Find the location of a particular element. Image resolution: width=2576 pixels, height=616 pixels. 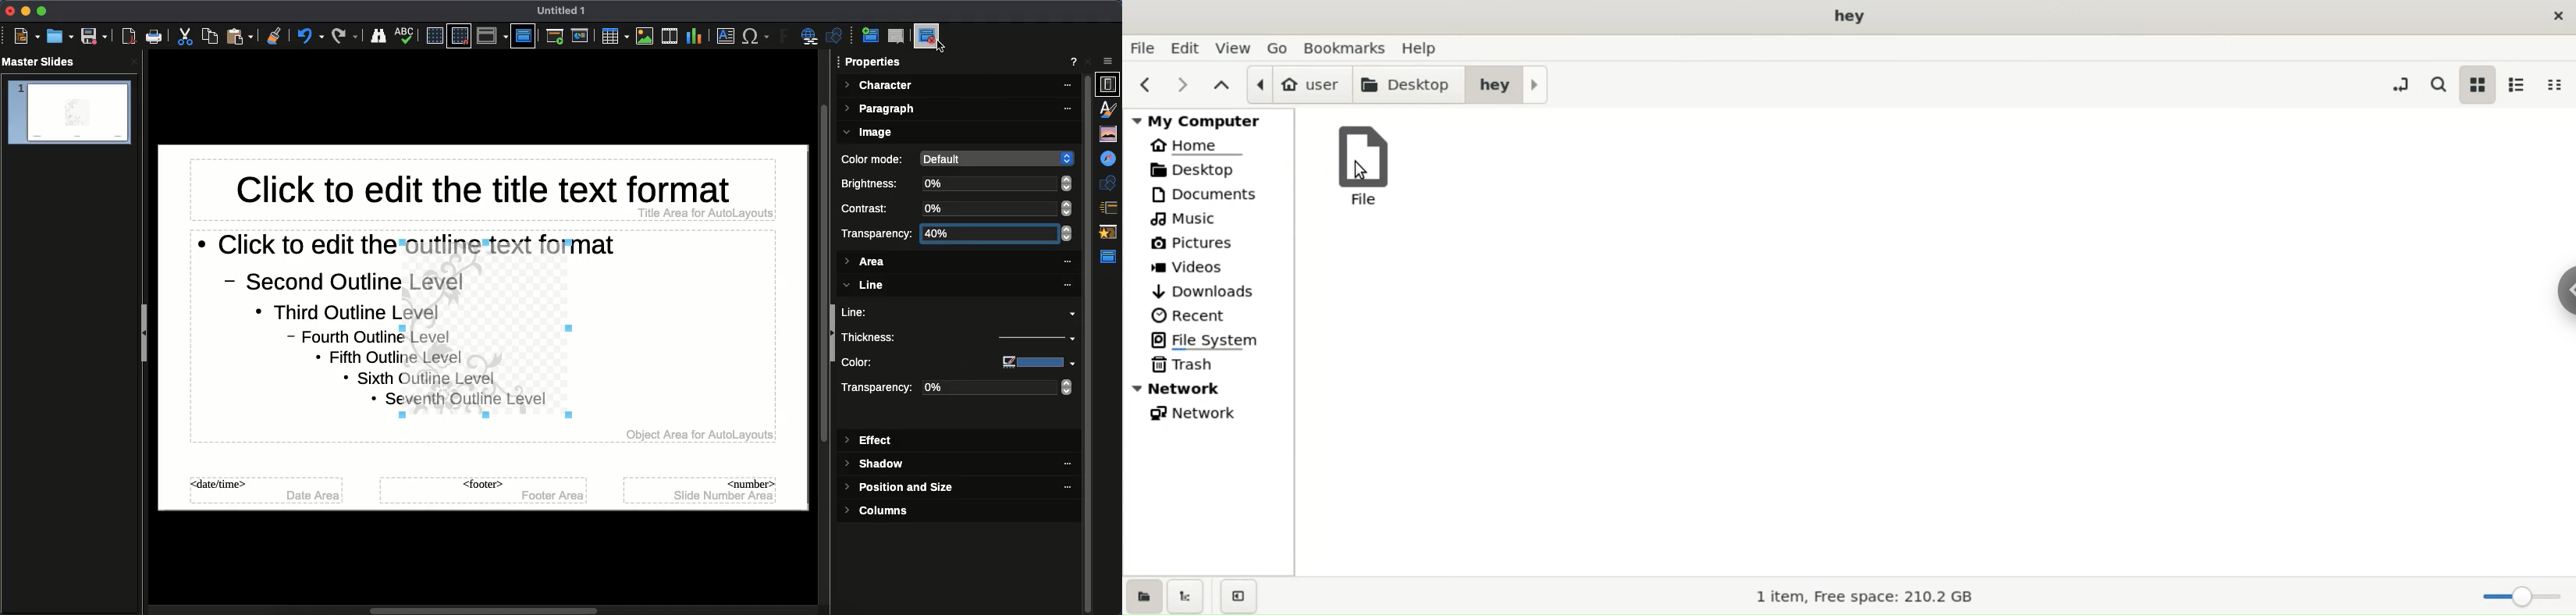

Gallery is located at coordinates (1110, 133).